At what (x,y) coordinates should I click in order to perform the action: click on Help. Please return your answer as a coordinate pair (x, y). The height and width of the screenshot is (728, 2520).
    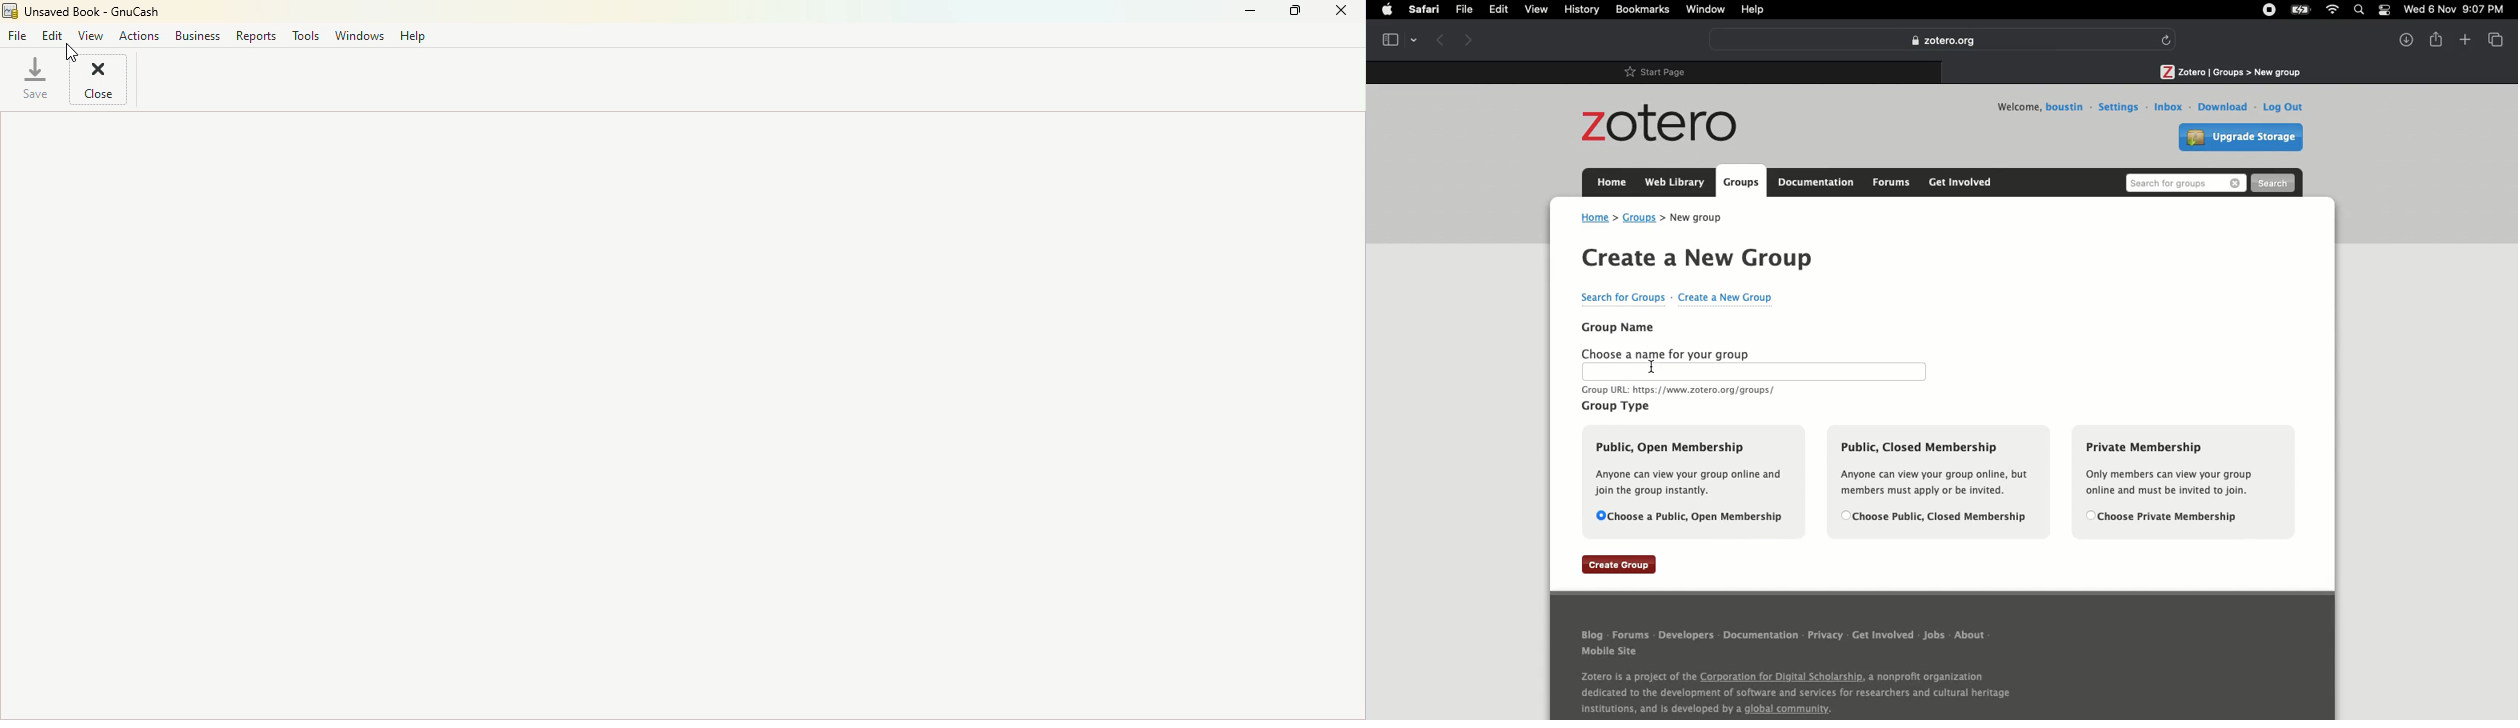
    Looking at the image, I should click on (1753, 10).